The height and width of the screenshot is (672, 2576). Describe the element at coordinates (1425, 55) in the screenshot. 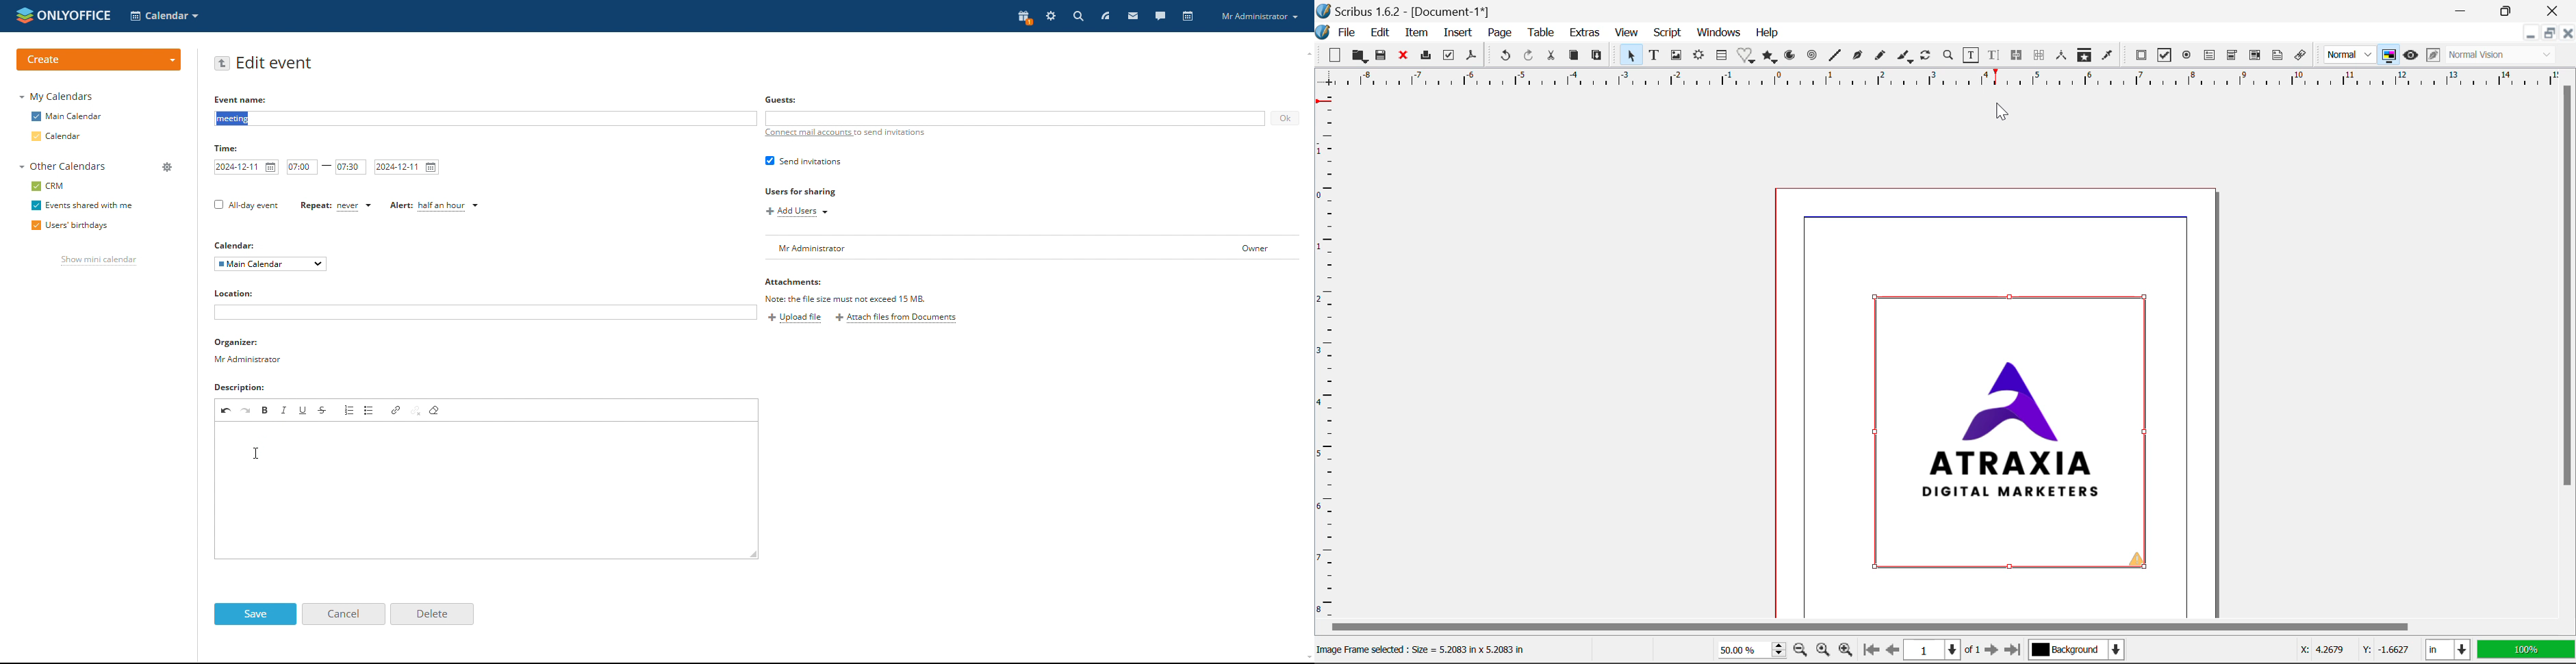

I see `Print` at that location.